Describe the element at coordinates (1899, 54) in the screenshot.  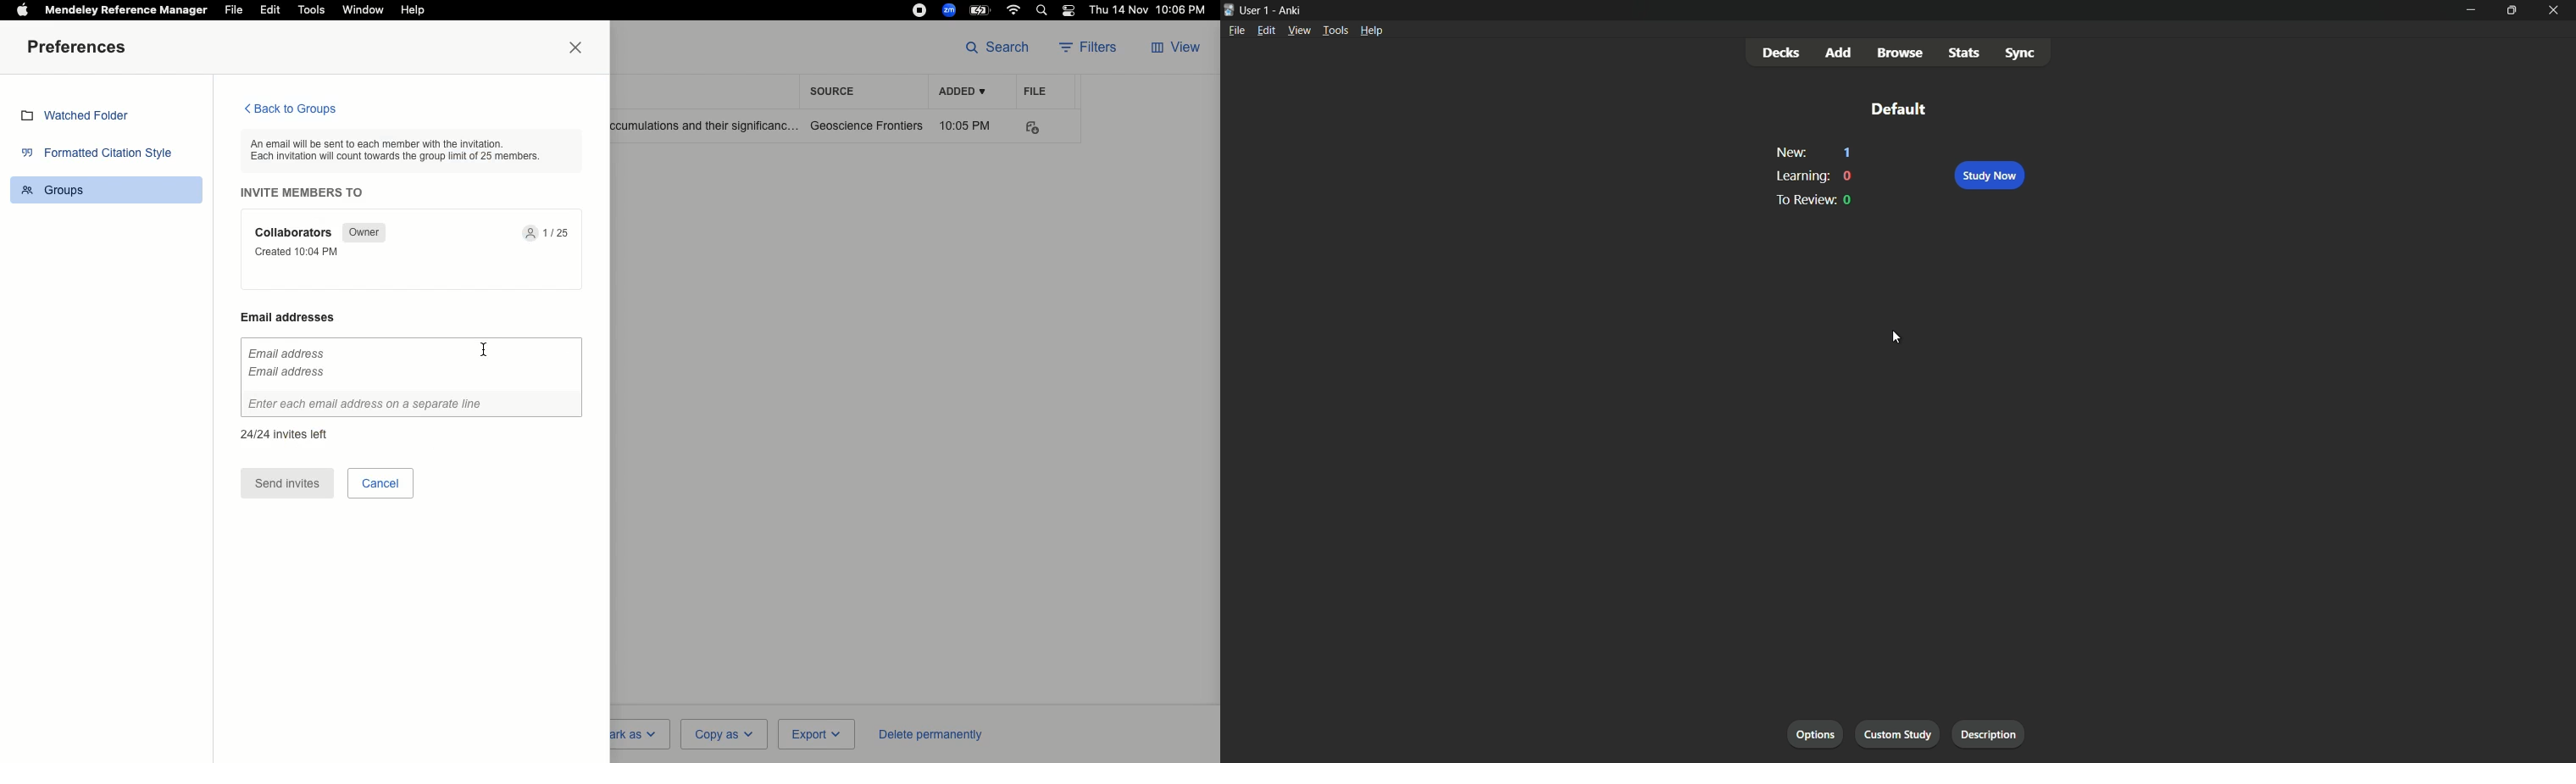
I see `browse` at that location.